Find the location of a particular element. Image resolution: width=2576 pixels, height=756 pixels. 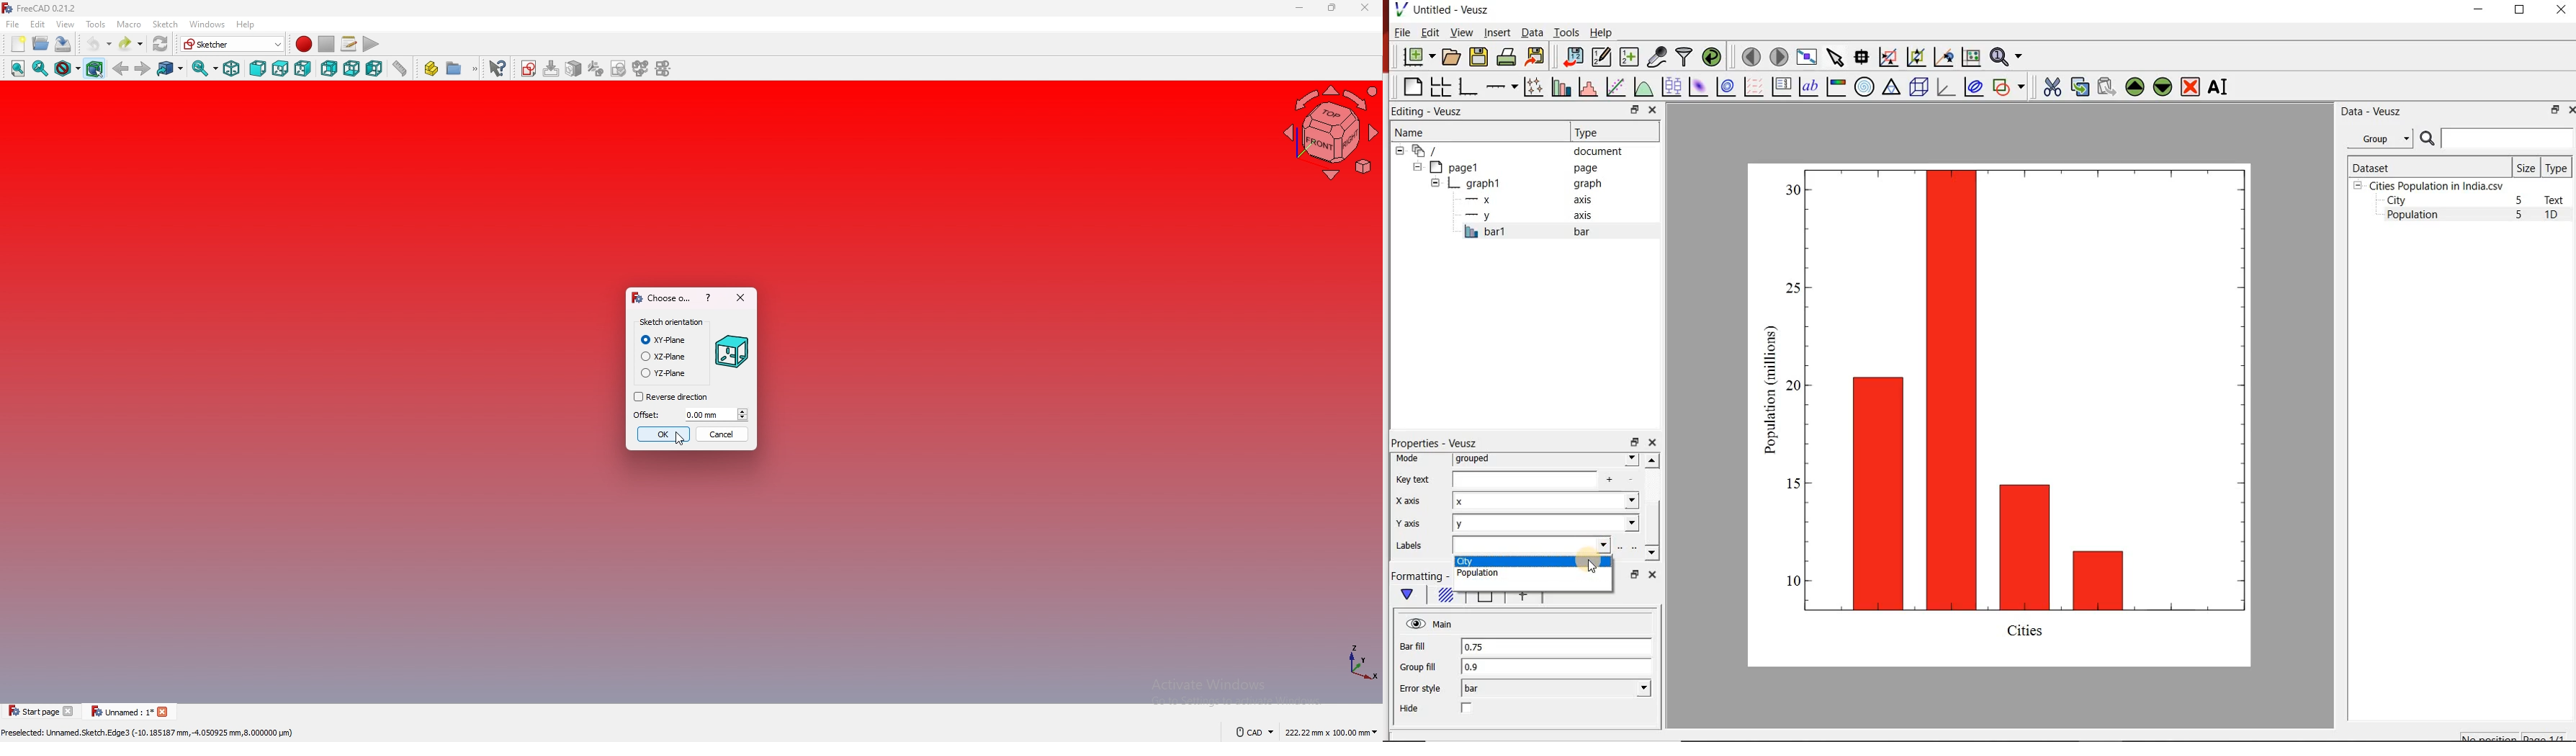

Add an axis to the plot is located at coordinates (1501, 85).